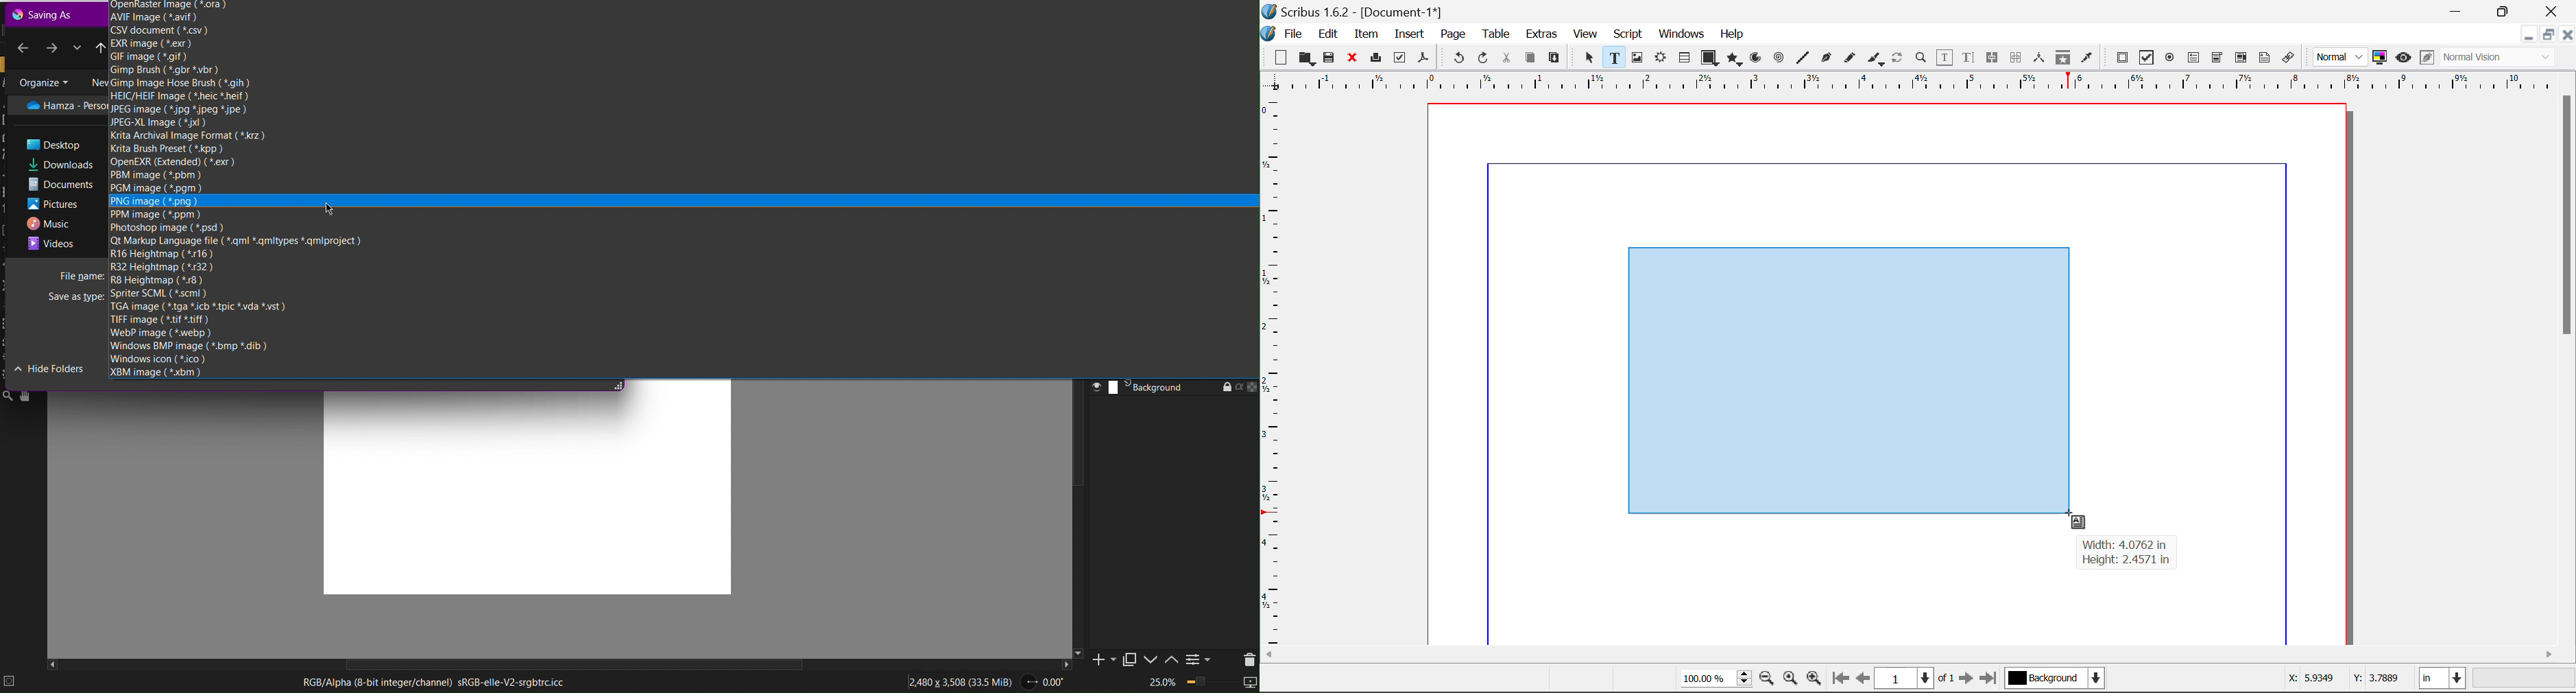 The width and height of the screenshot is (2576, 700). What do you see at coordinates (1400, 58) in the screenshot?
I see `Pre-flight Verifier` at bounding box center [1400, 58].